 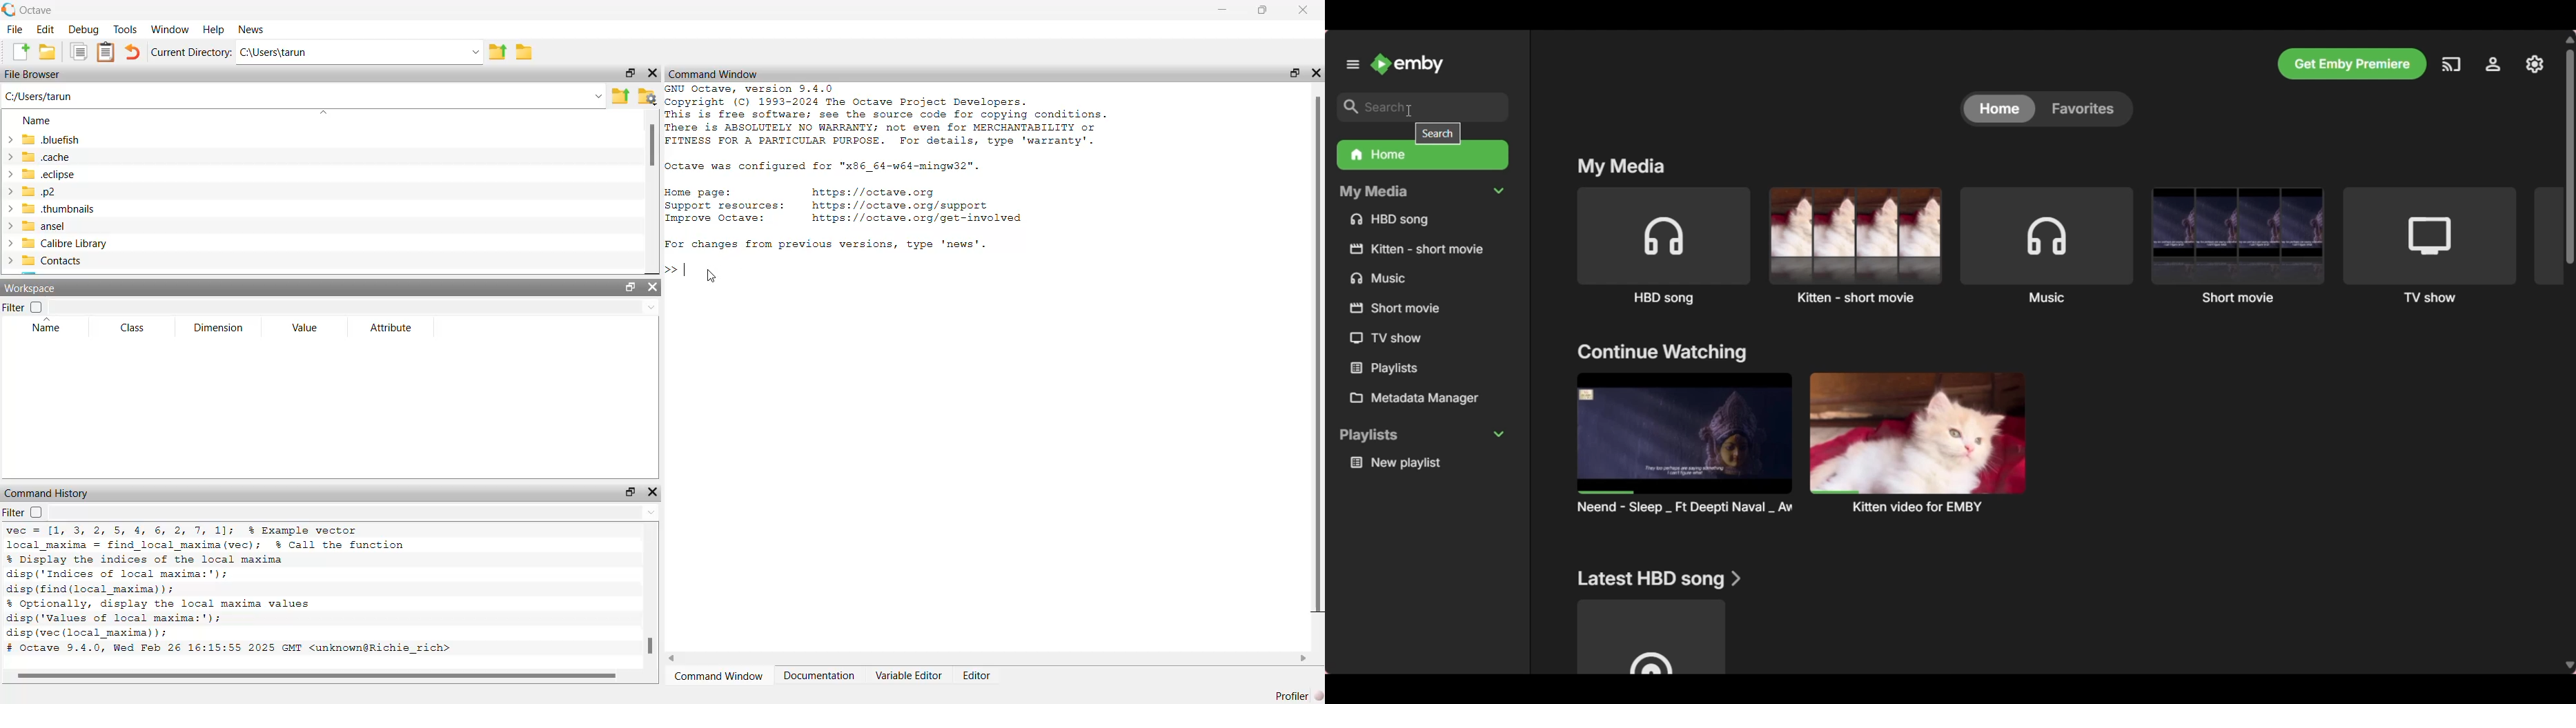 I want to click on close, so click(x=1301, y=10).